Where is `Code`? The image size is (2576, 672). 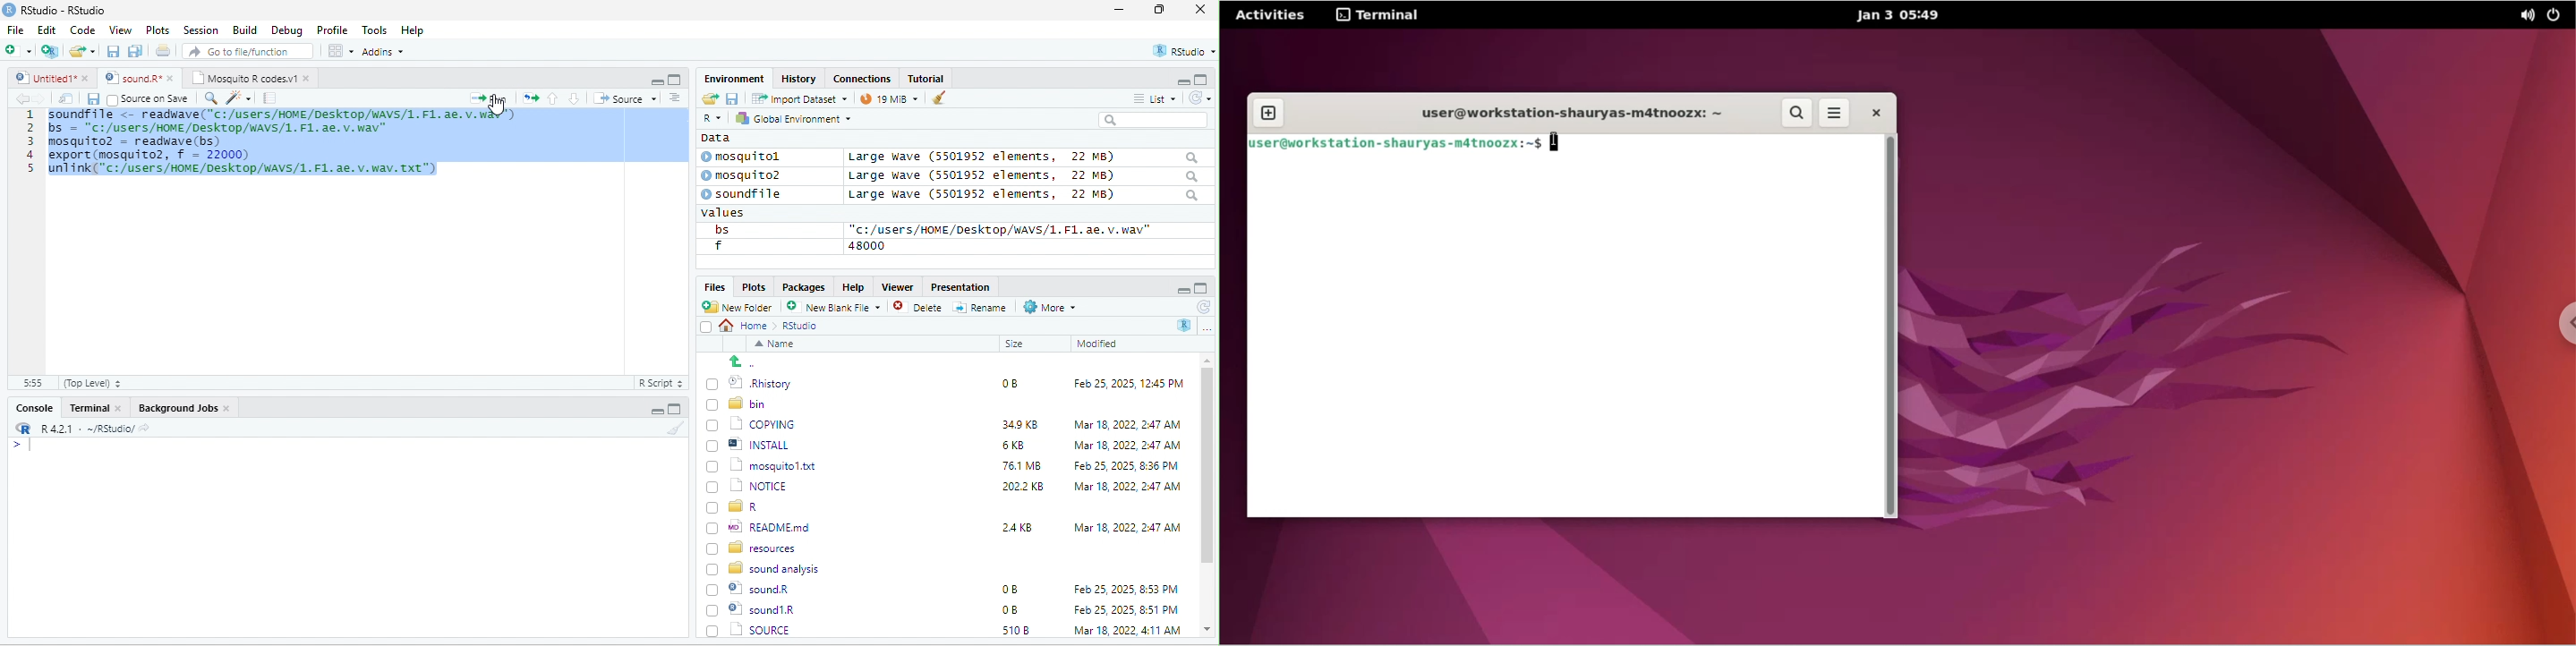
Code is located at coordinates (83, 30).